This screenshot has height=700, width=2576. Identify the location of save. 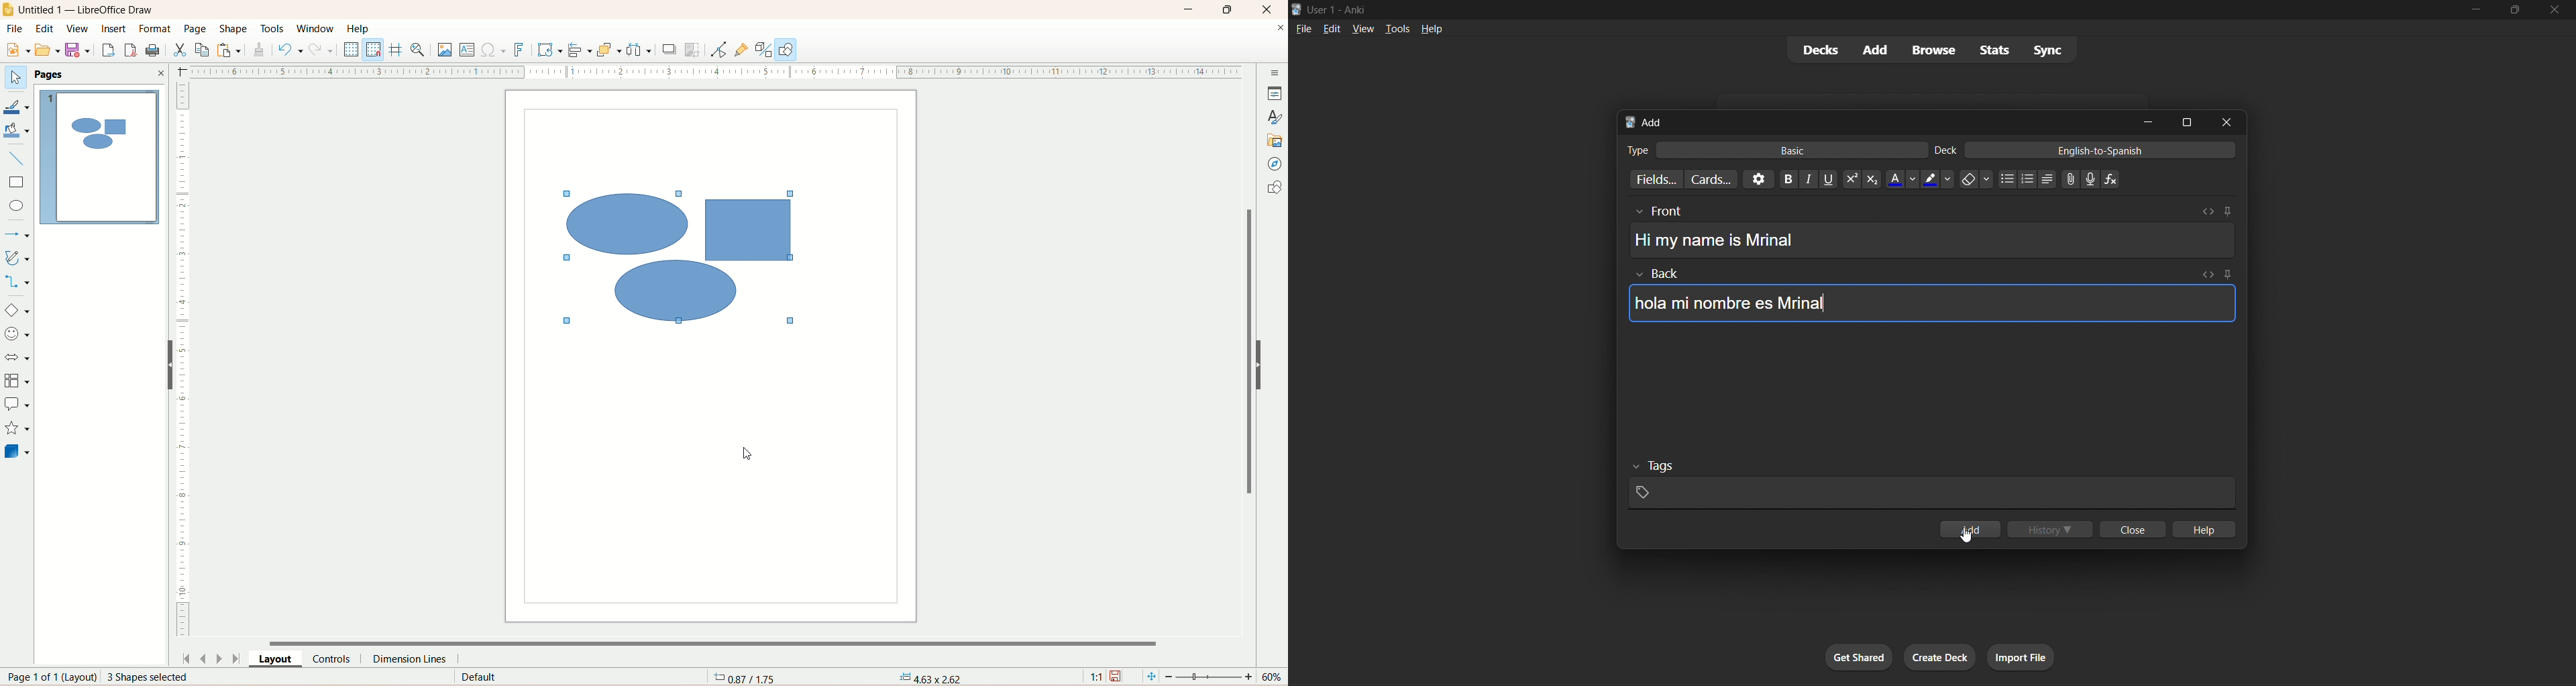
(1118, 677).